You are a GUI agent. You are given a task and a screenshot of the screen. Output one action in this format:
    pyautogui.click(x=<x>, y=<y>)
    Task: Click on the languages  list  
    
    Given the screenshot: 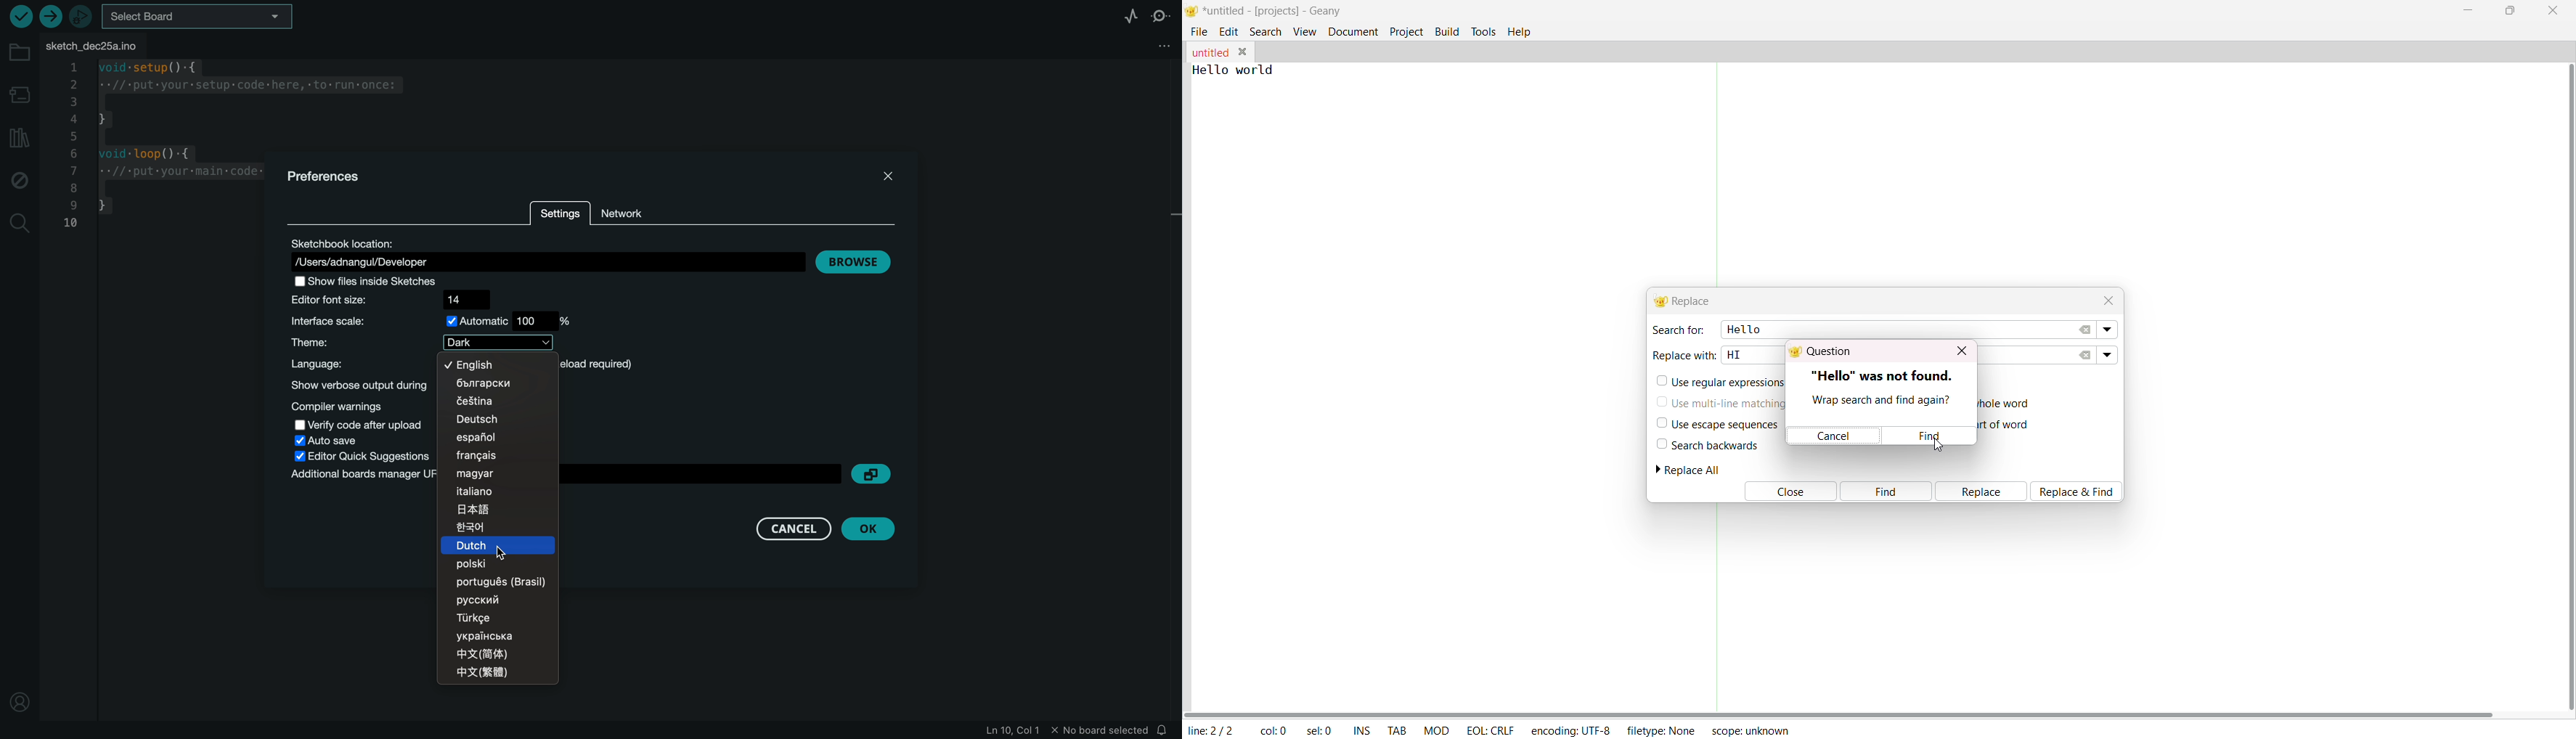 What is the action you would take?
    pyautogui.click(x=498, y=521)
    